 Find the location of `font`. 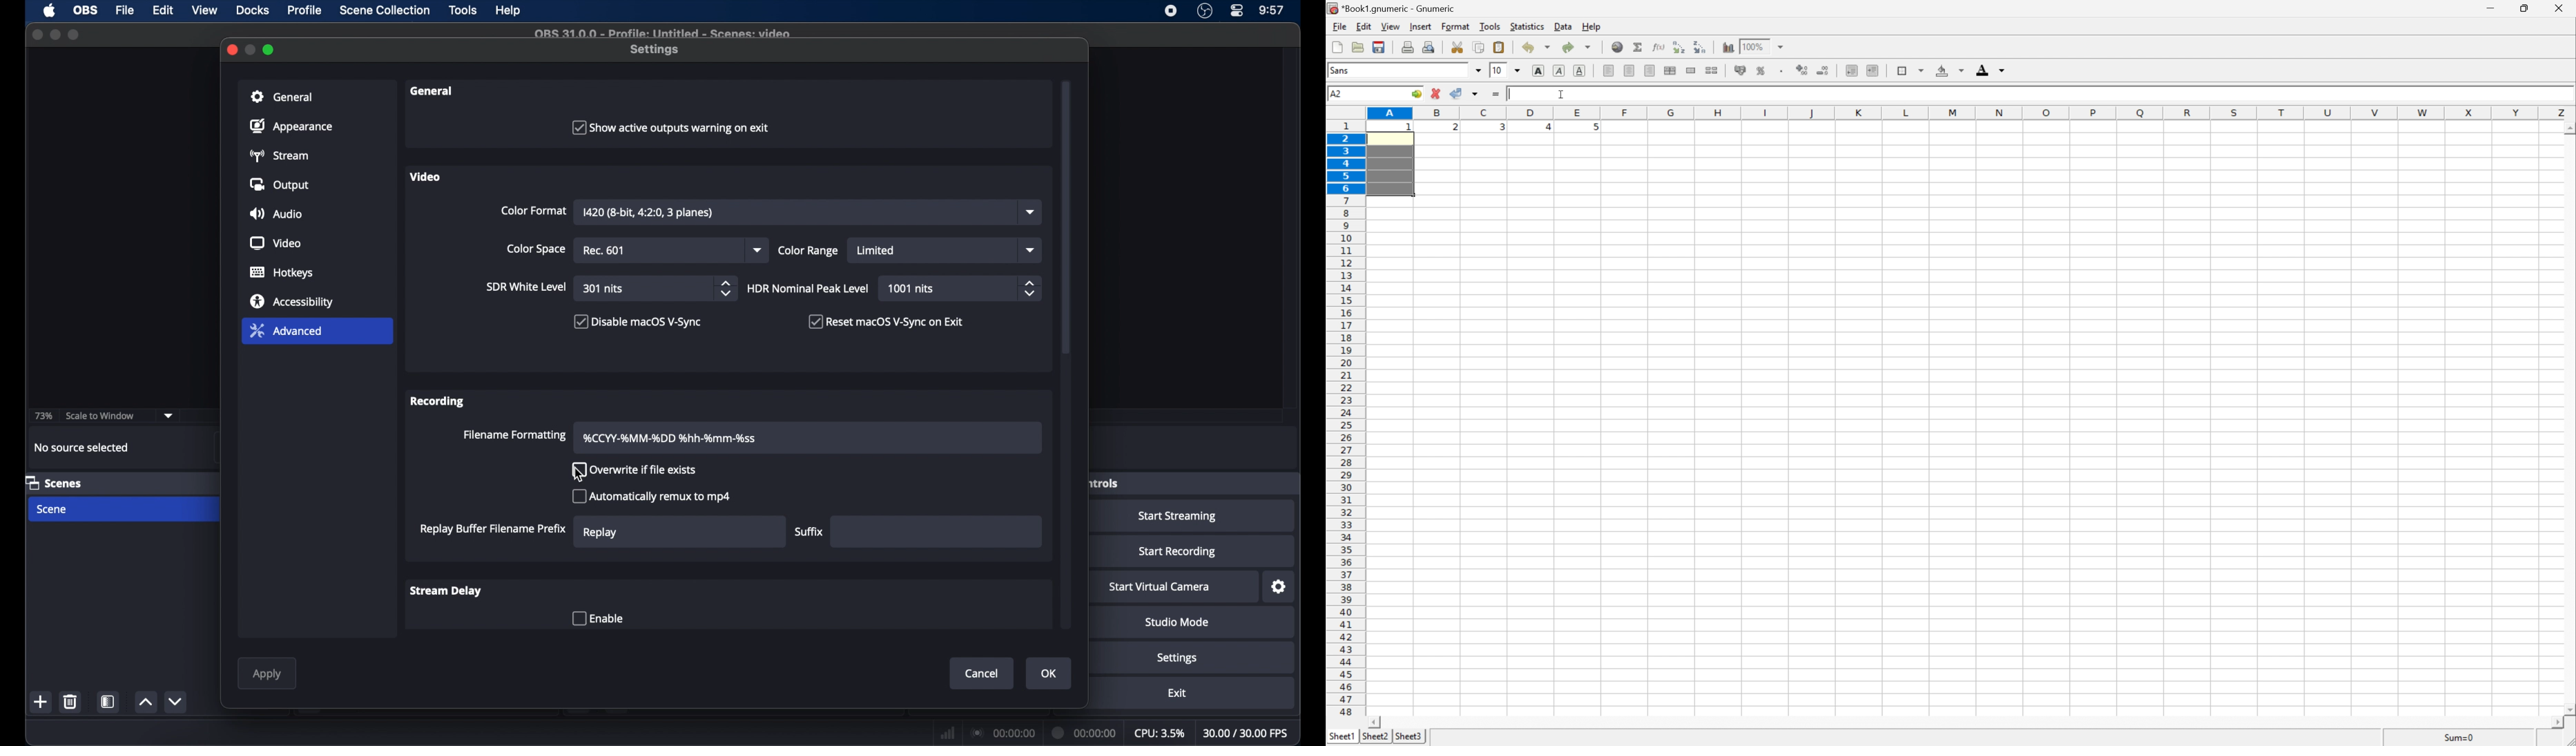

font is located at coordinates (1344, 72).